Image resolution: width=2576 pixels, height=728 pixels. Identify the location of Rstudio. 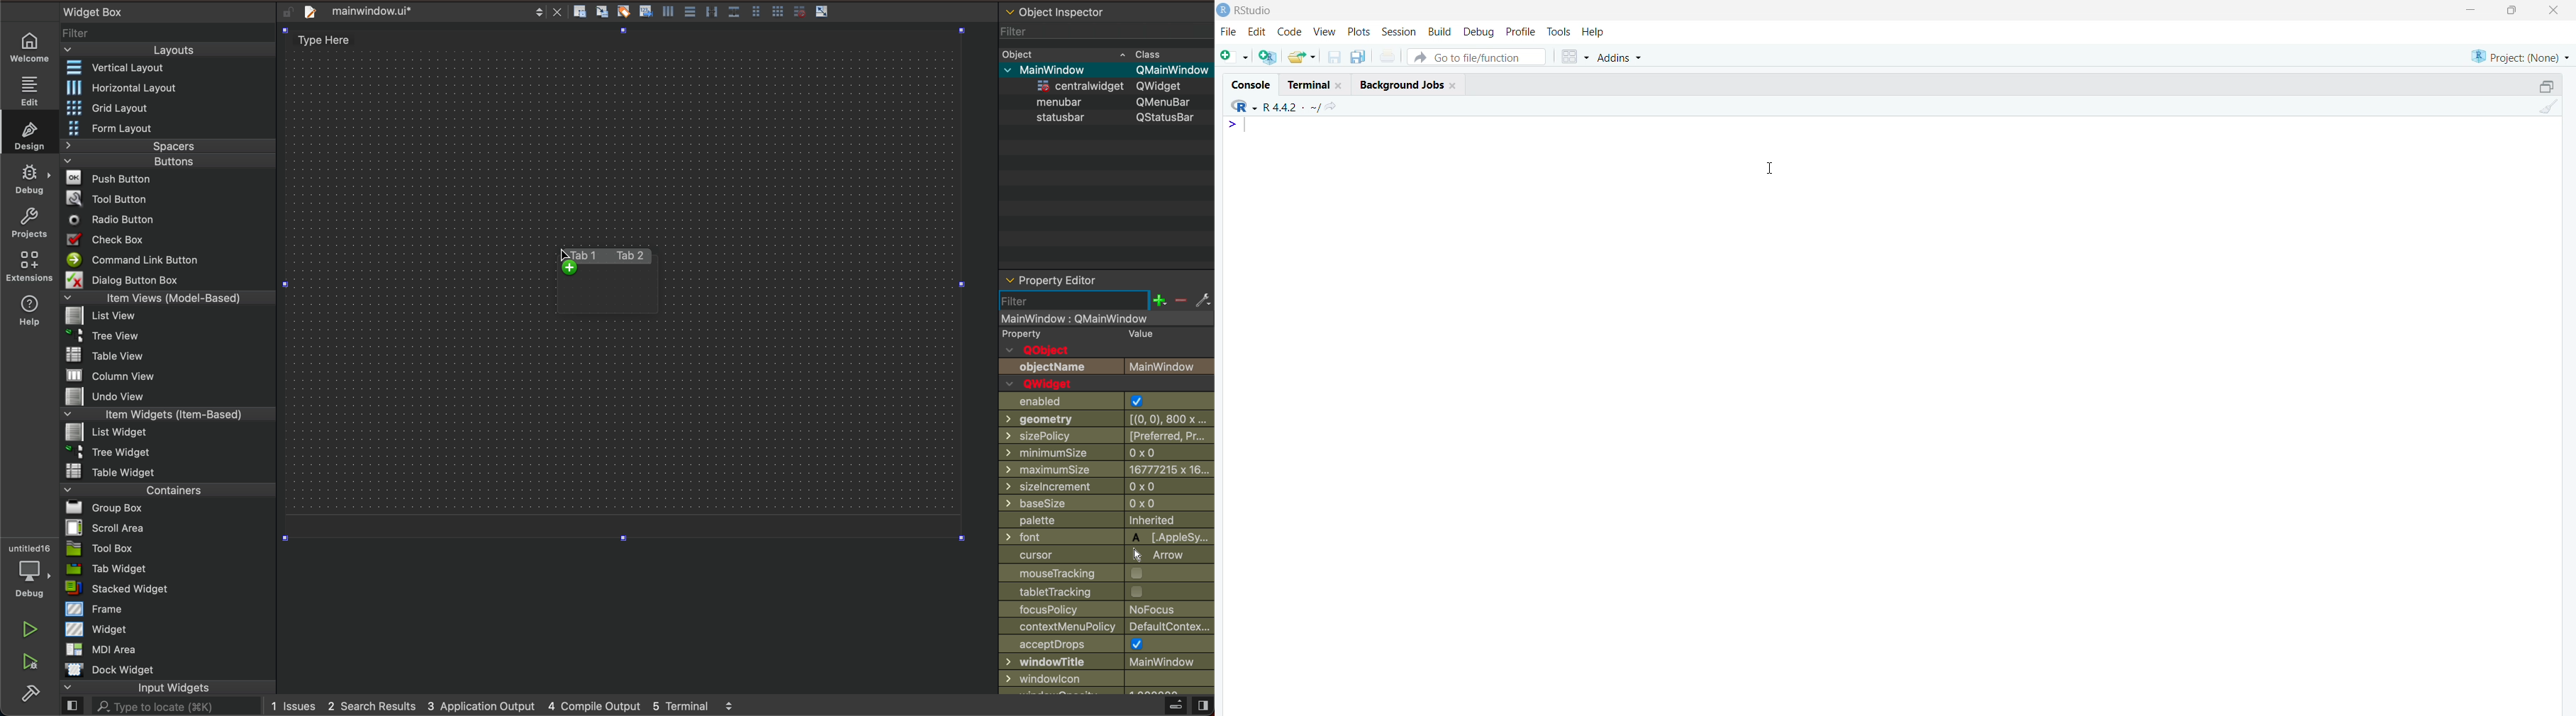
(1246, 9).